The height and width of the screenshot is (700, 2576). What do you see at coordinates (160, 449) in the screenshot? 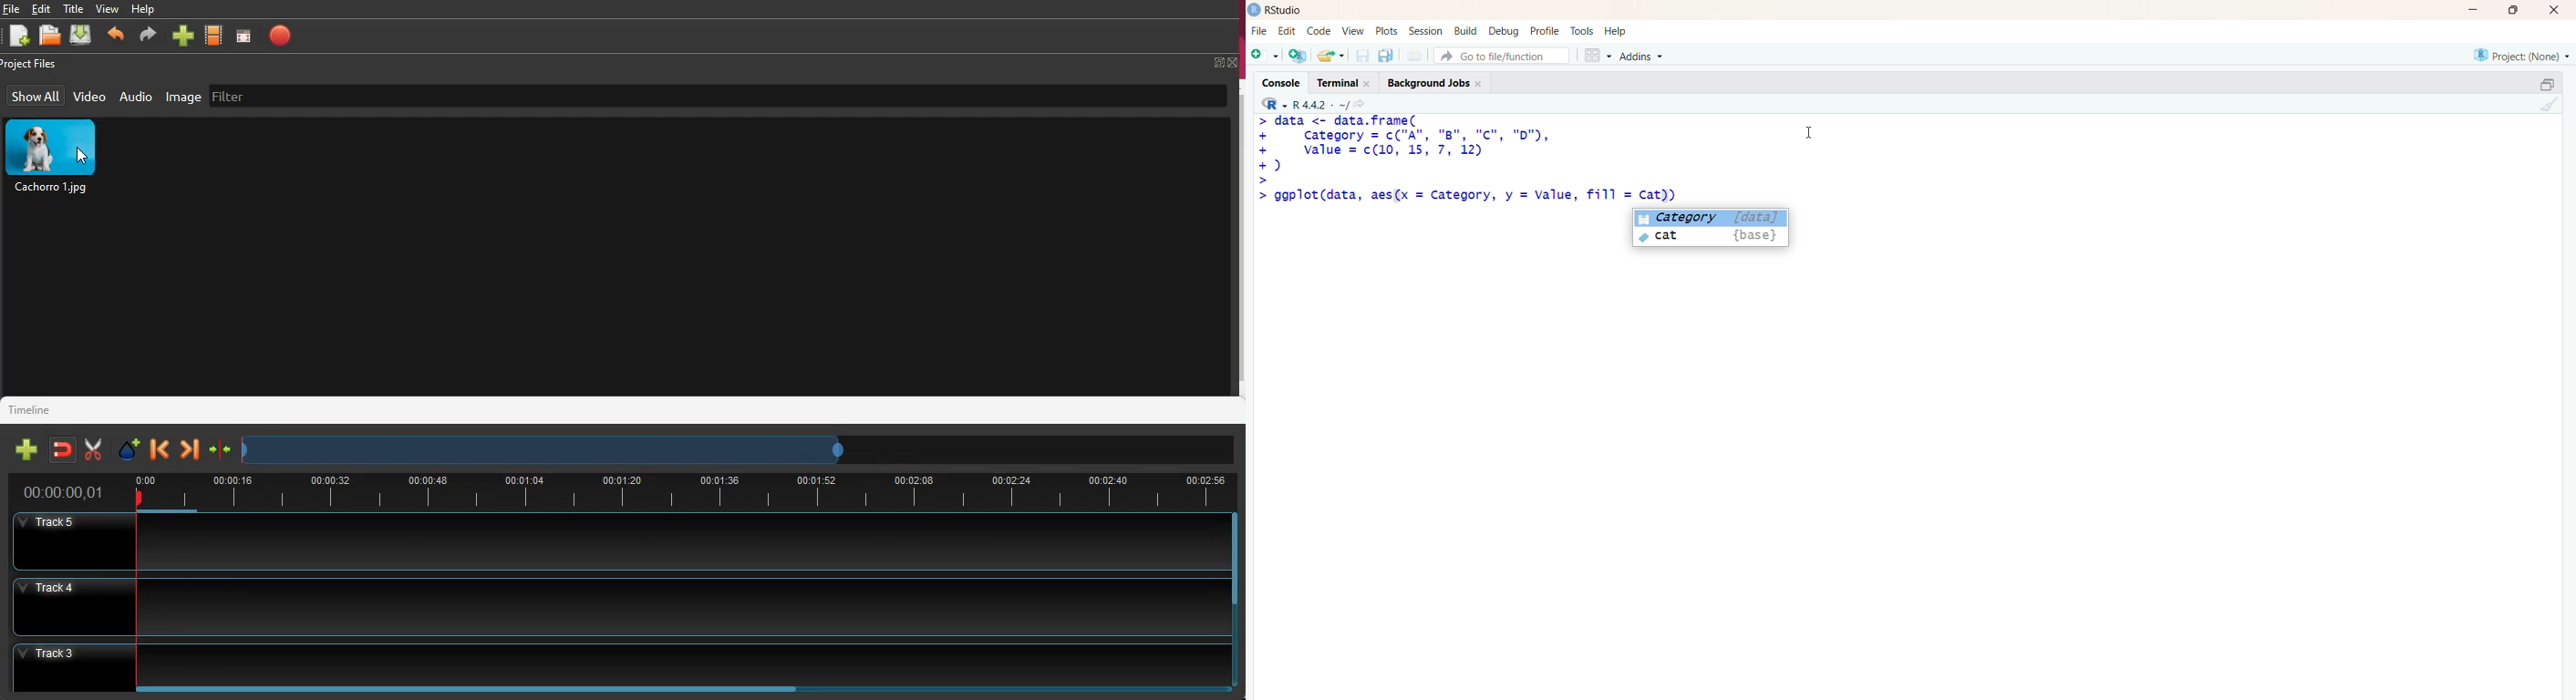
I see `back` at bounding box center [160, 449].